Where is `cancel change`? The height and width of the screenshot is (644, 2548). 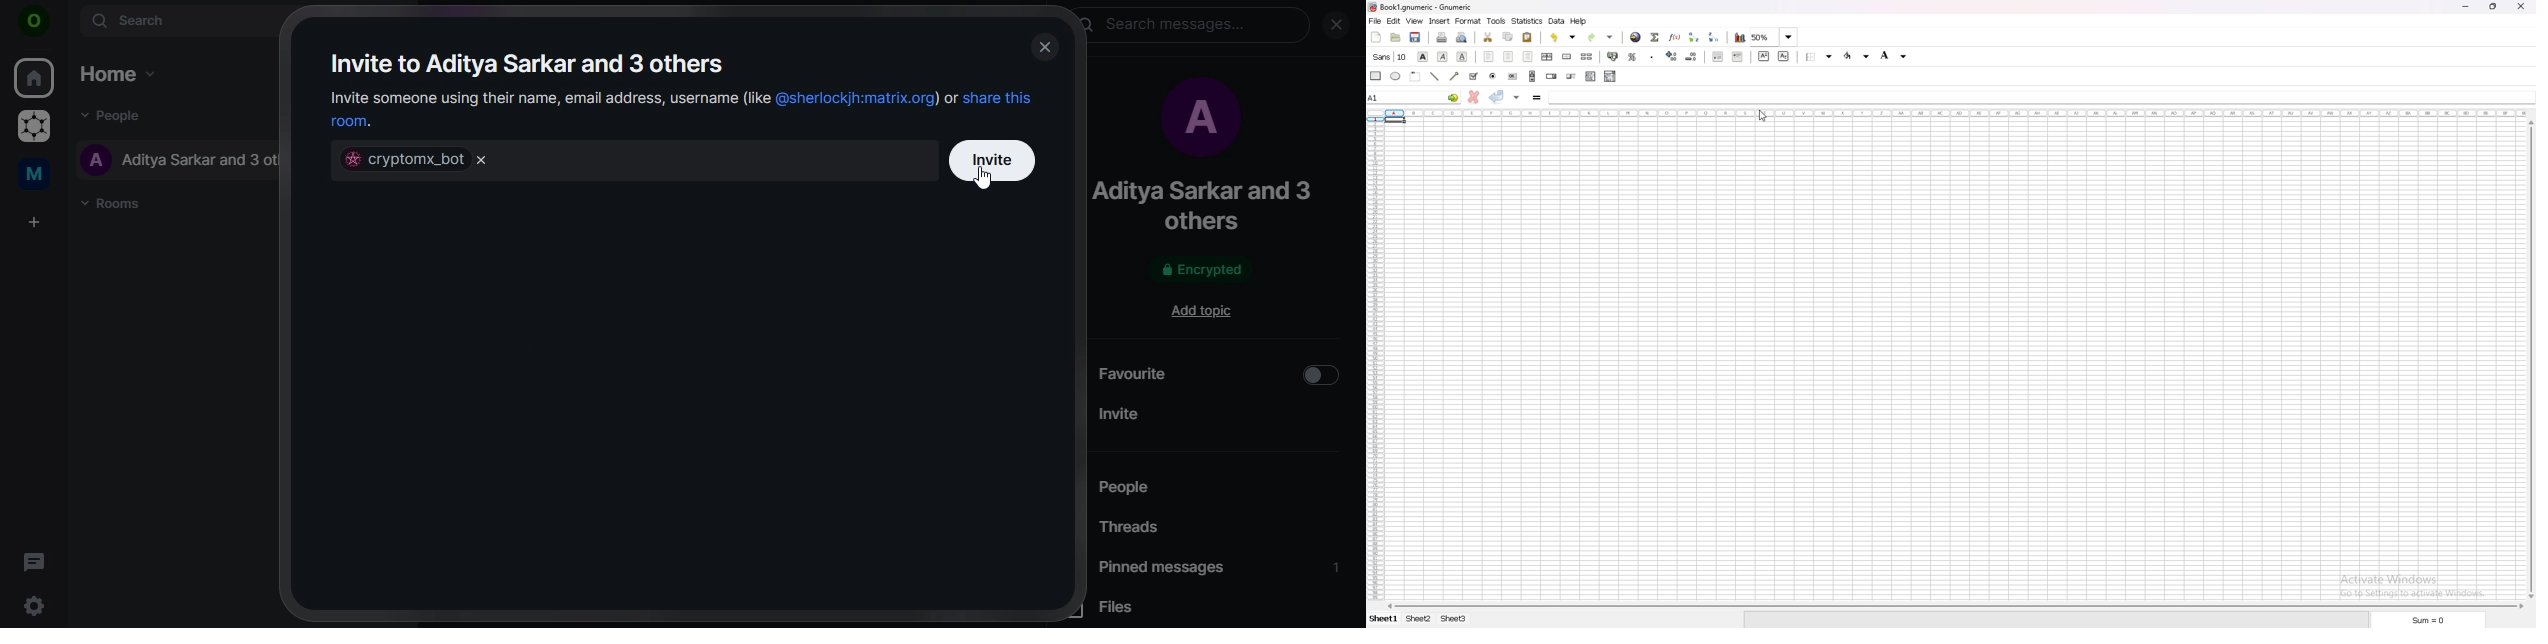 cancel change is located at coordinates (1474, 98).